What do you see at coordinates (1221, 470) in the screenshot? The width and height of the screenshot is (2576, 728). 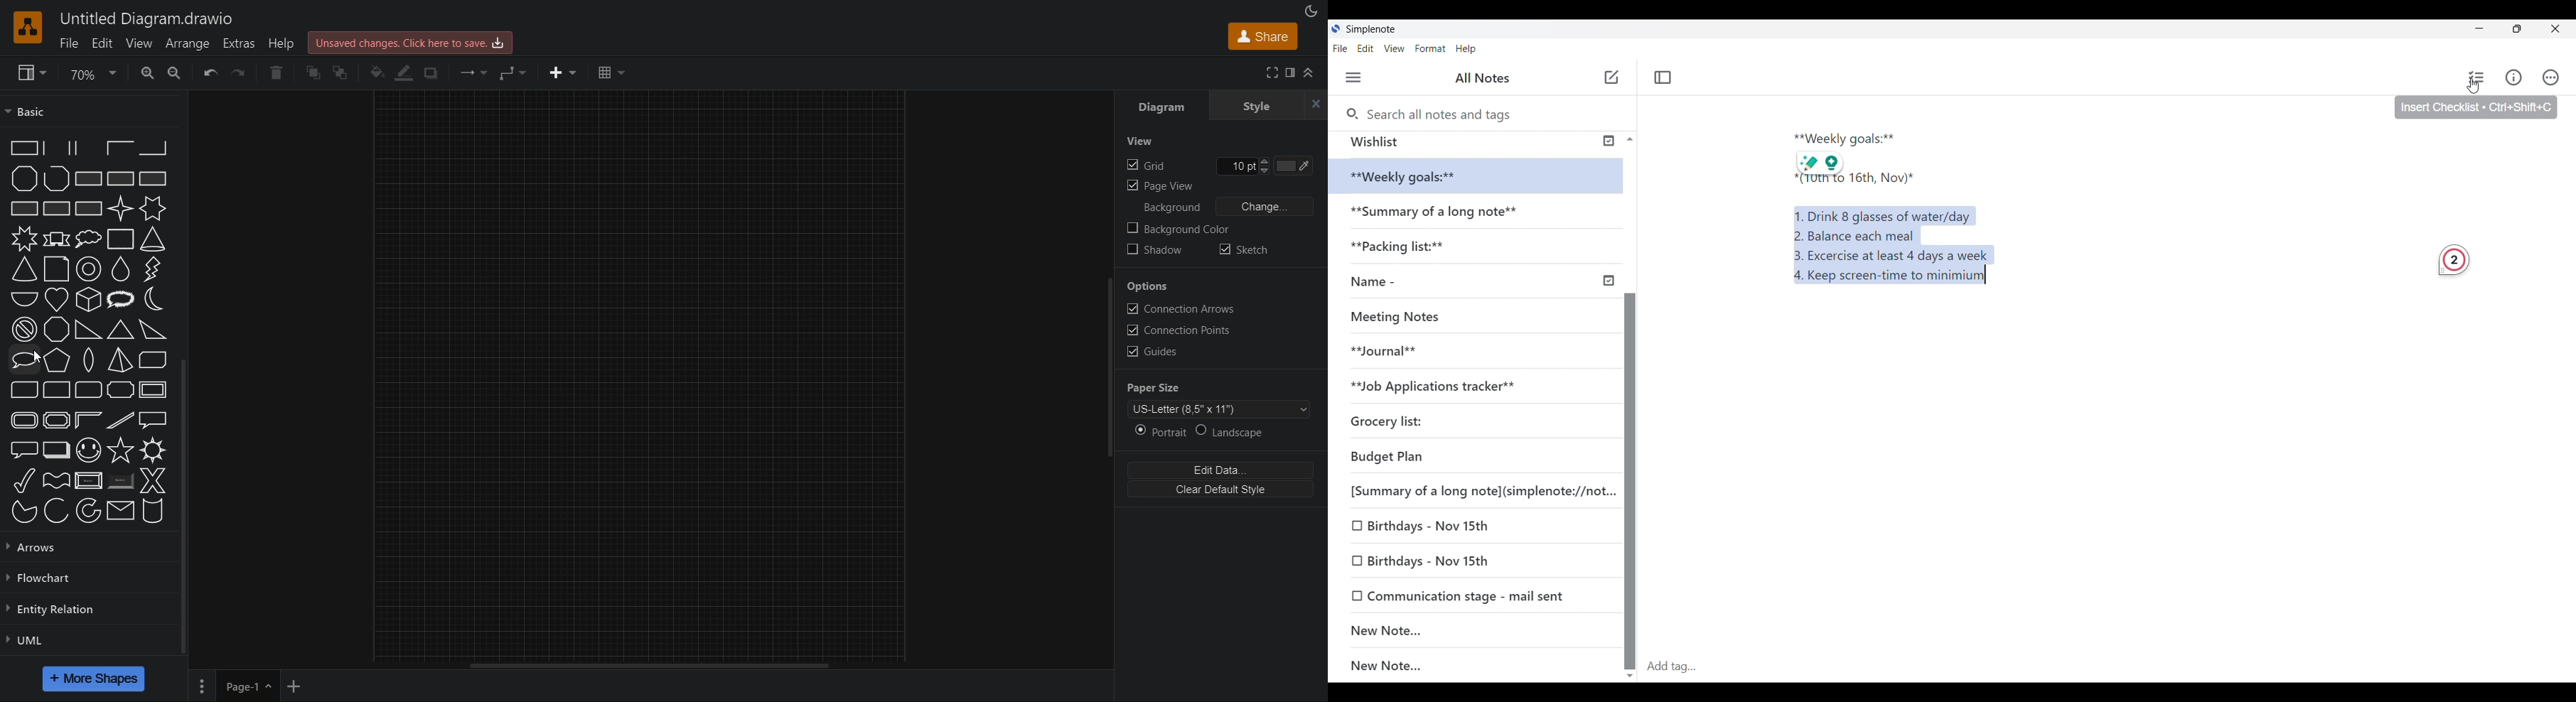 I see `Edit Data` at bounding box center [1221, 470].